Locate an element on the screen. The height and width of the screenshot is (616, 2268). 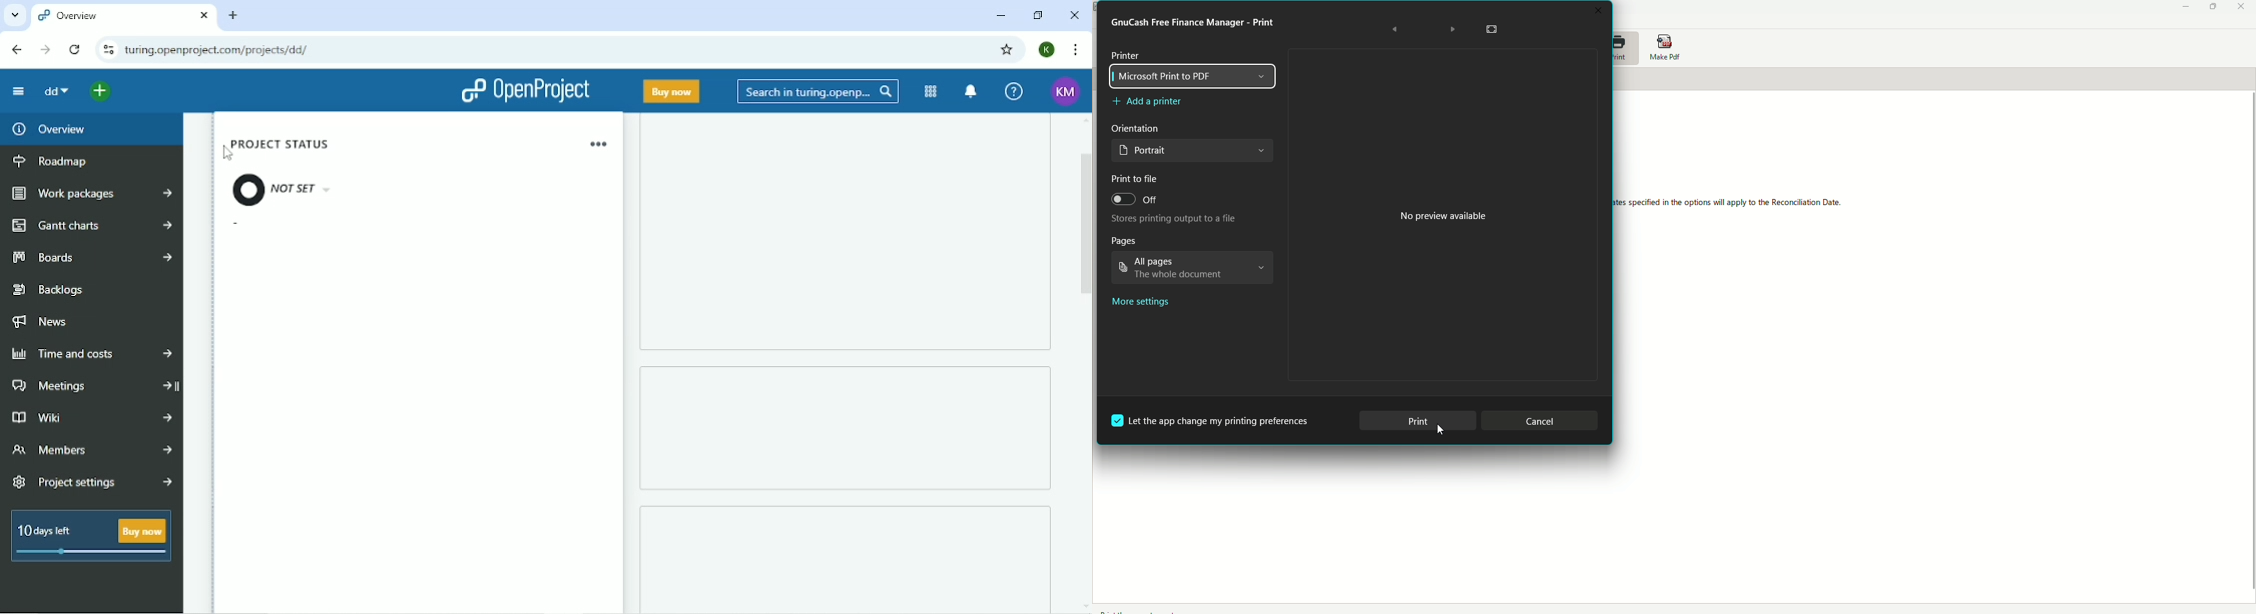
Back is located at coordinates (1396, 30).